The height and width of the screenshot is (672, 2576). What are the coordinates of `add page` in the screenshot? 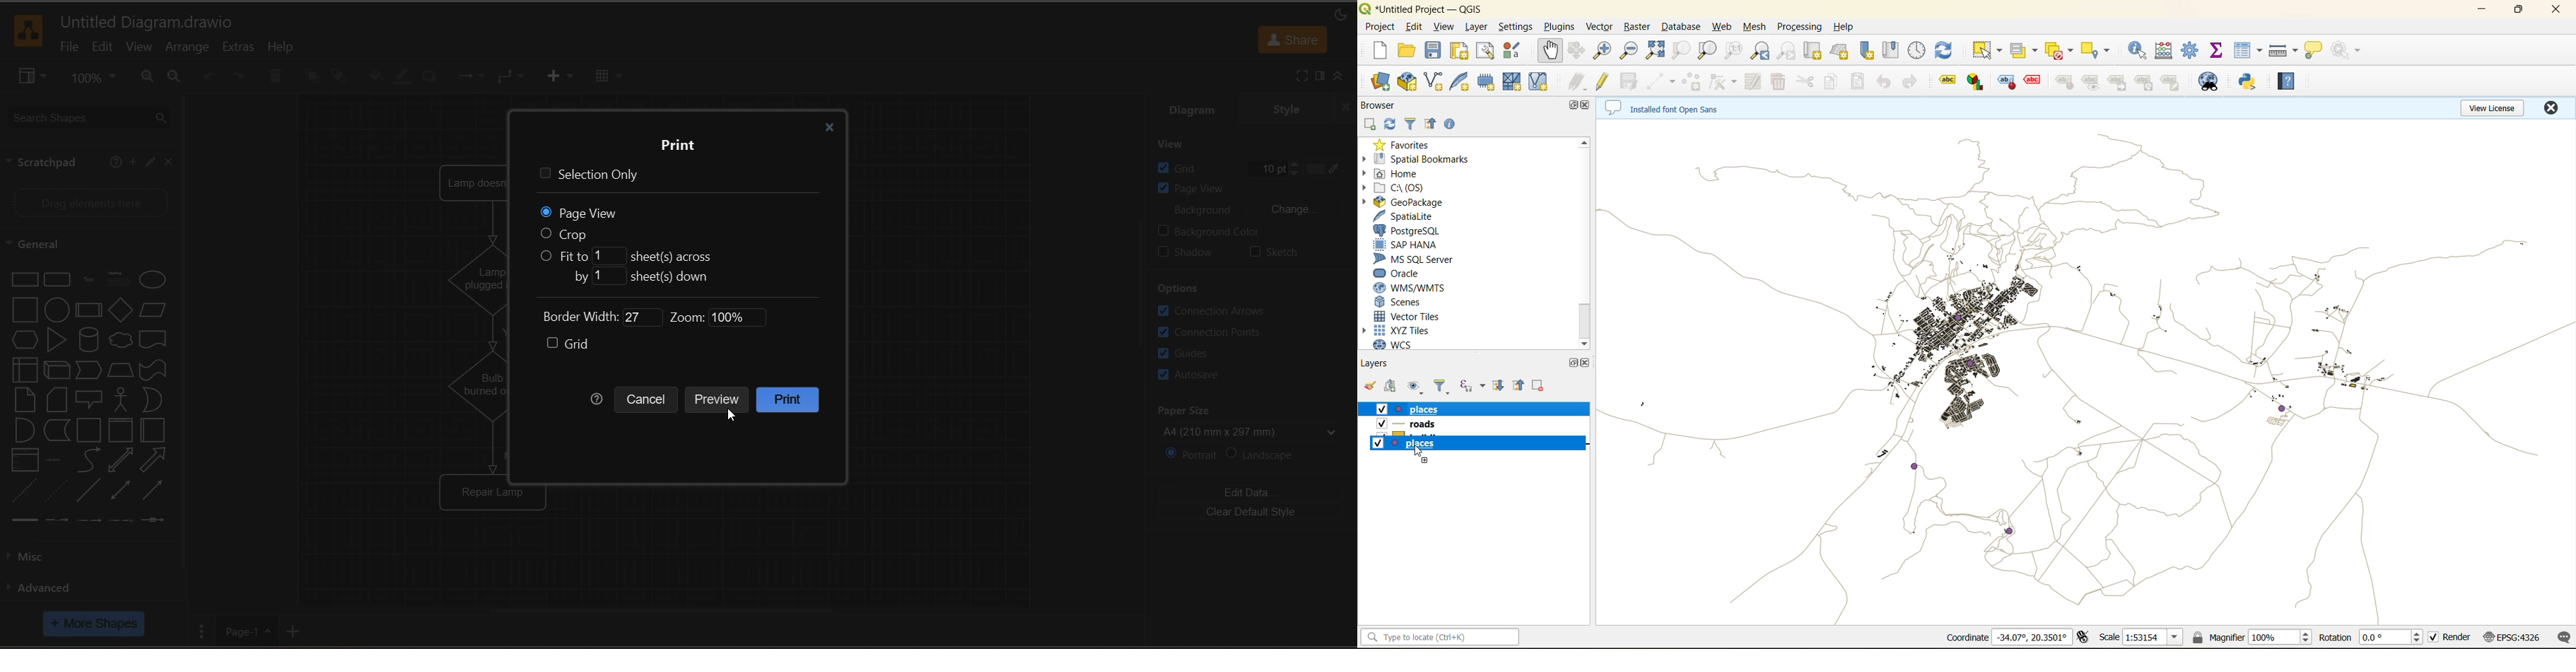 It's located at (299, 631).